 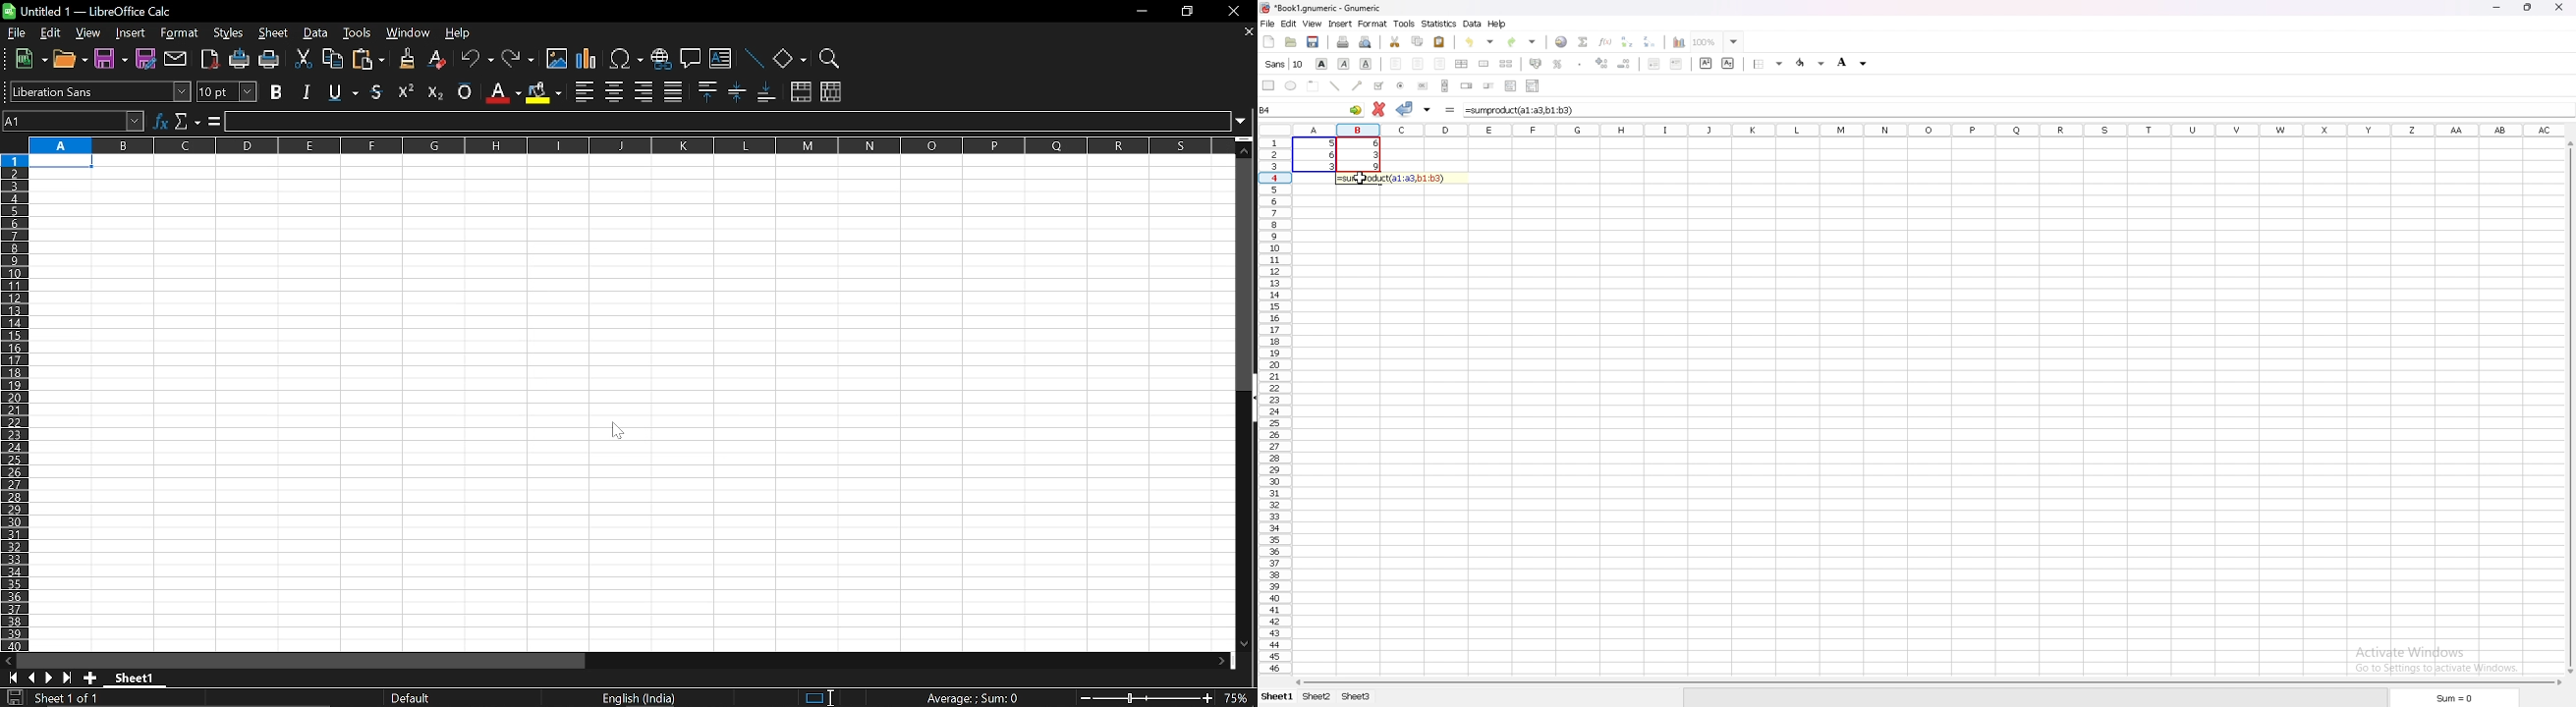 What do you see at coordinates (403, 58) in the screenshot?
I see `clone formatting` at bounding box center [403, 58].